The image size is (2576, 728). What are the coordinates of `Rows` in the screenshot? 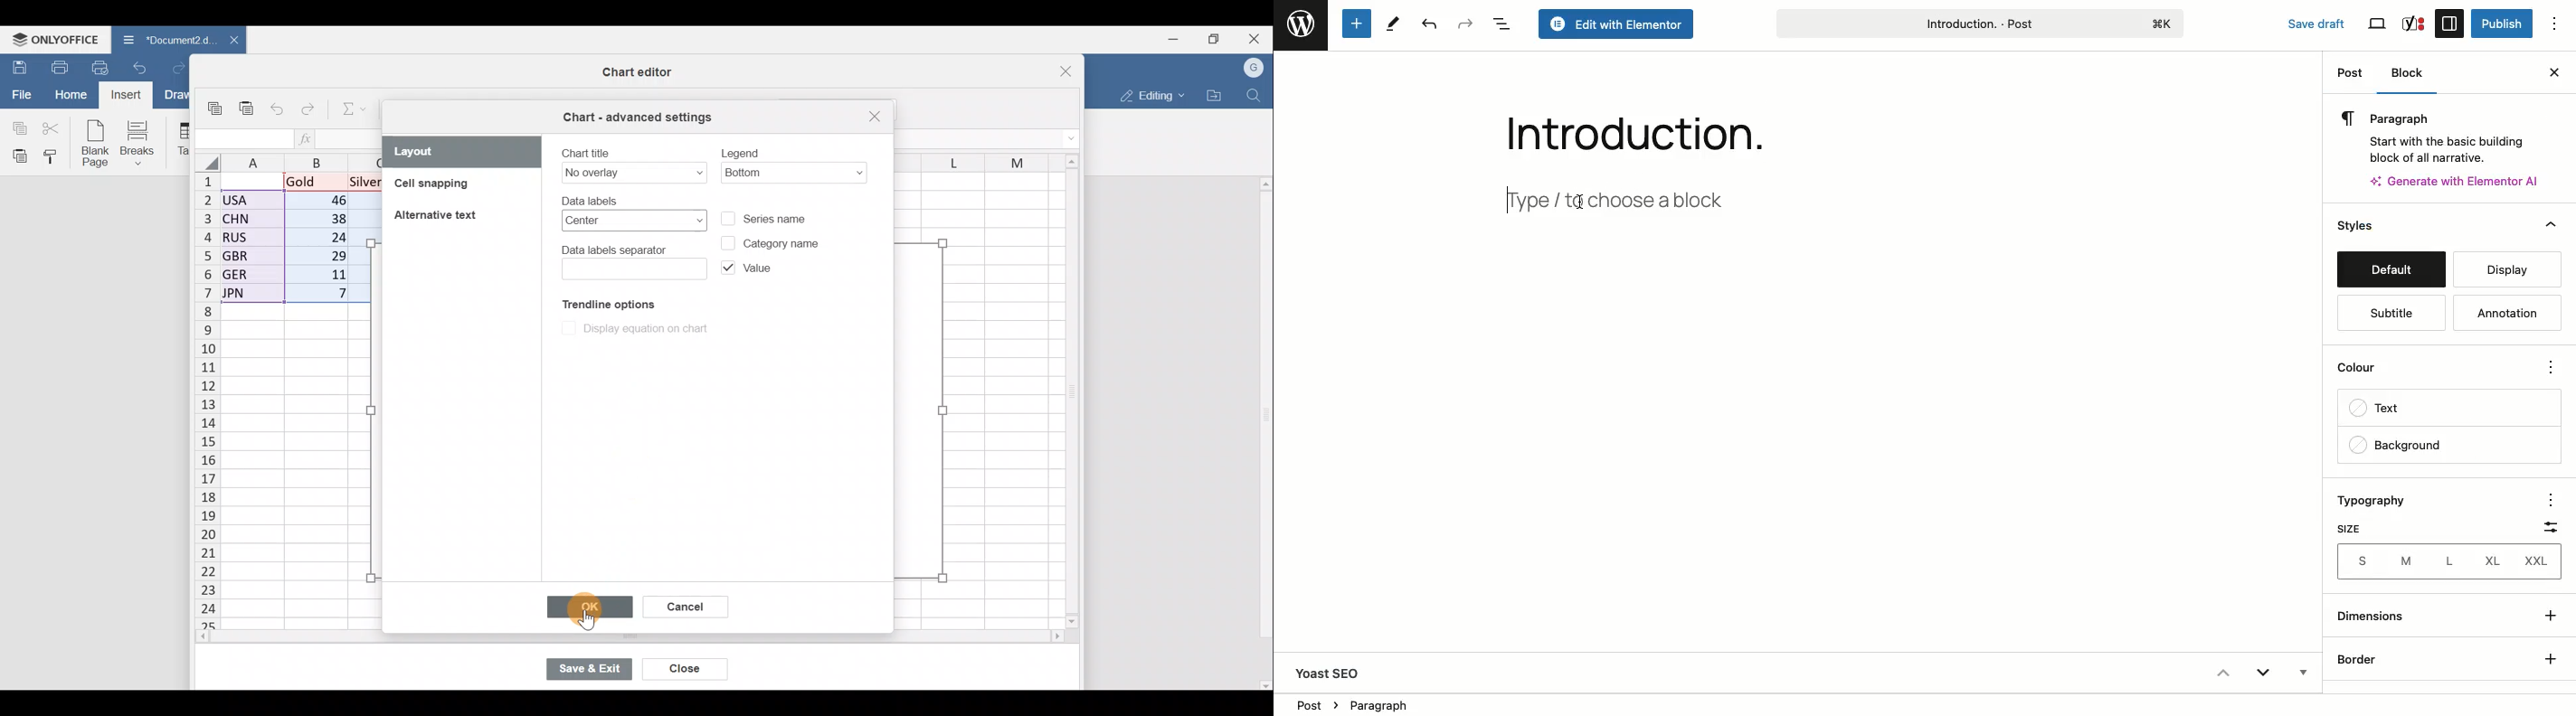 It's located at (208, 392).